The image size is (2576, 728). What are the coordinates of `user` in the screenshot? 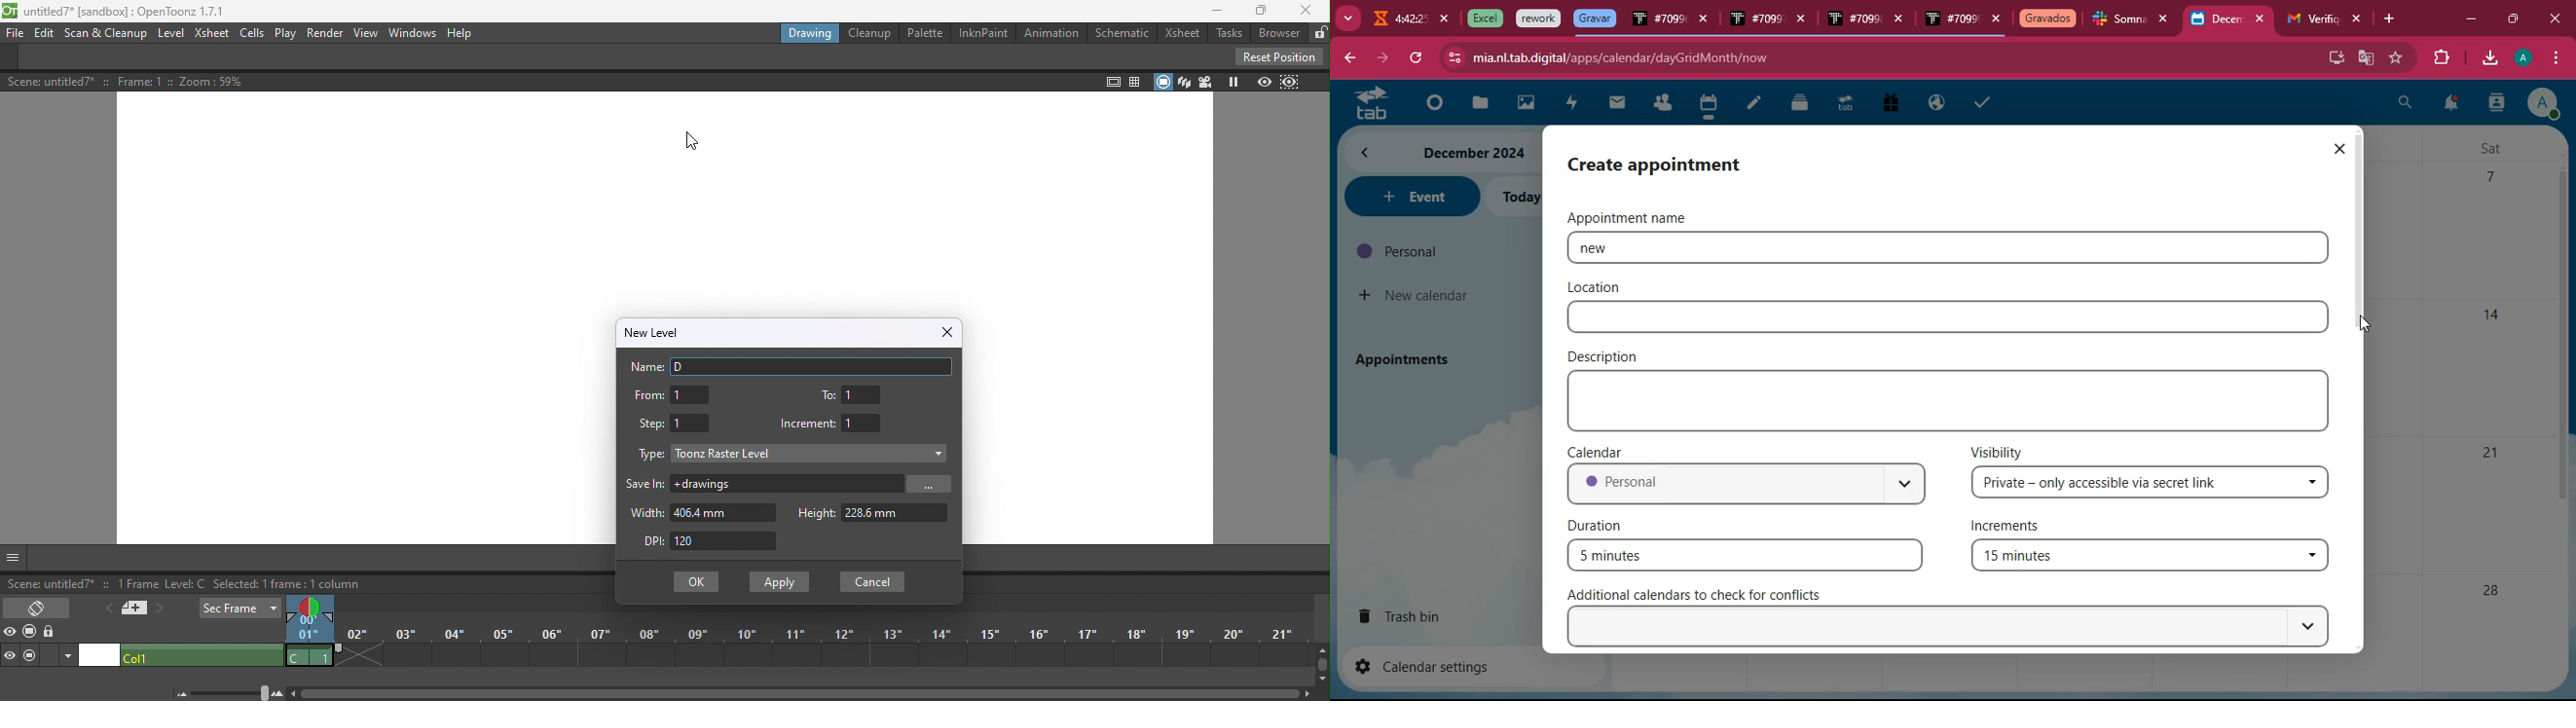 It's located at (2496, 105).